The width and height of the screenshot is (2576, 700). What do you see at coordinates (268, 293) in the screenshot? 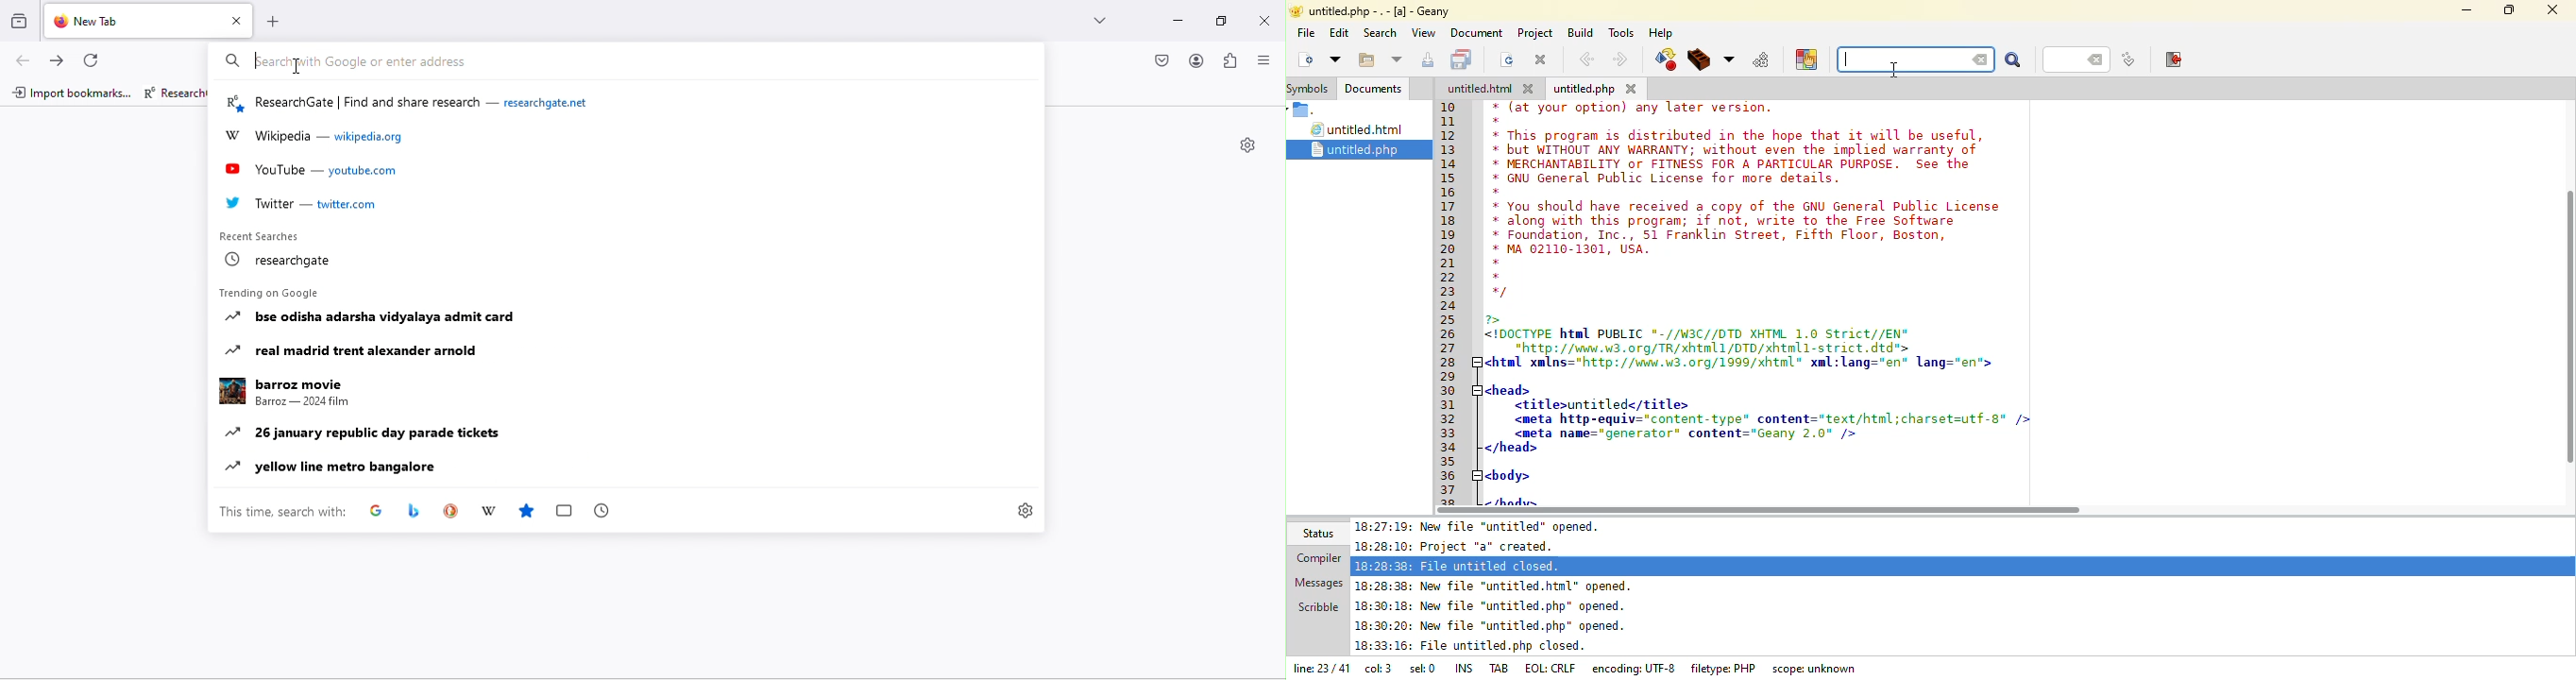
I see `trending on google` at bounding box center [268, 293].